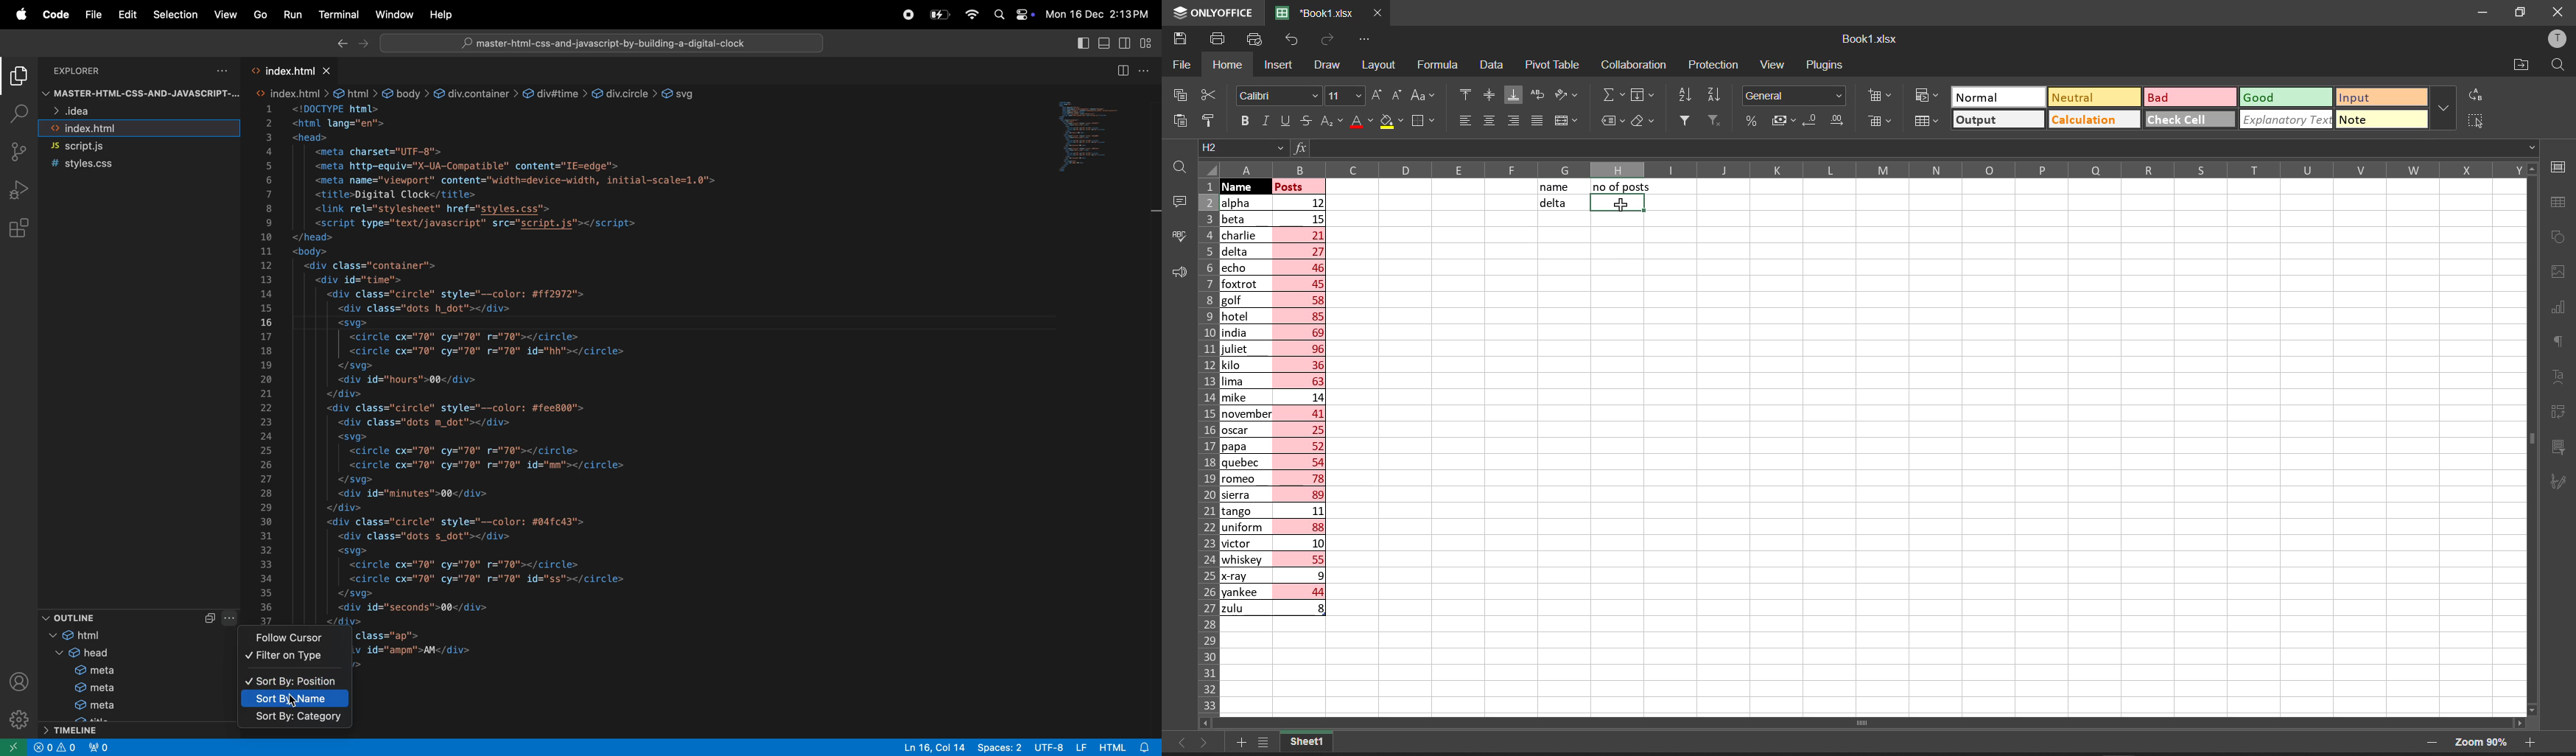 Image resolution: width=2576 pixels, height=756 pixels. What do you see at coordinates (1277, 66) in the screenshot?
I see `insert` at bounding box center [1277, 66].